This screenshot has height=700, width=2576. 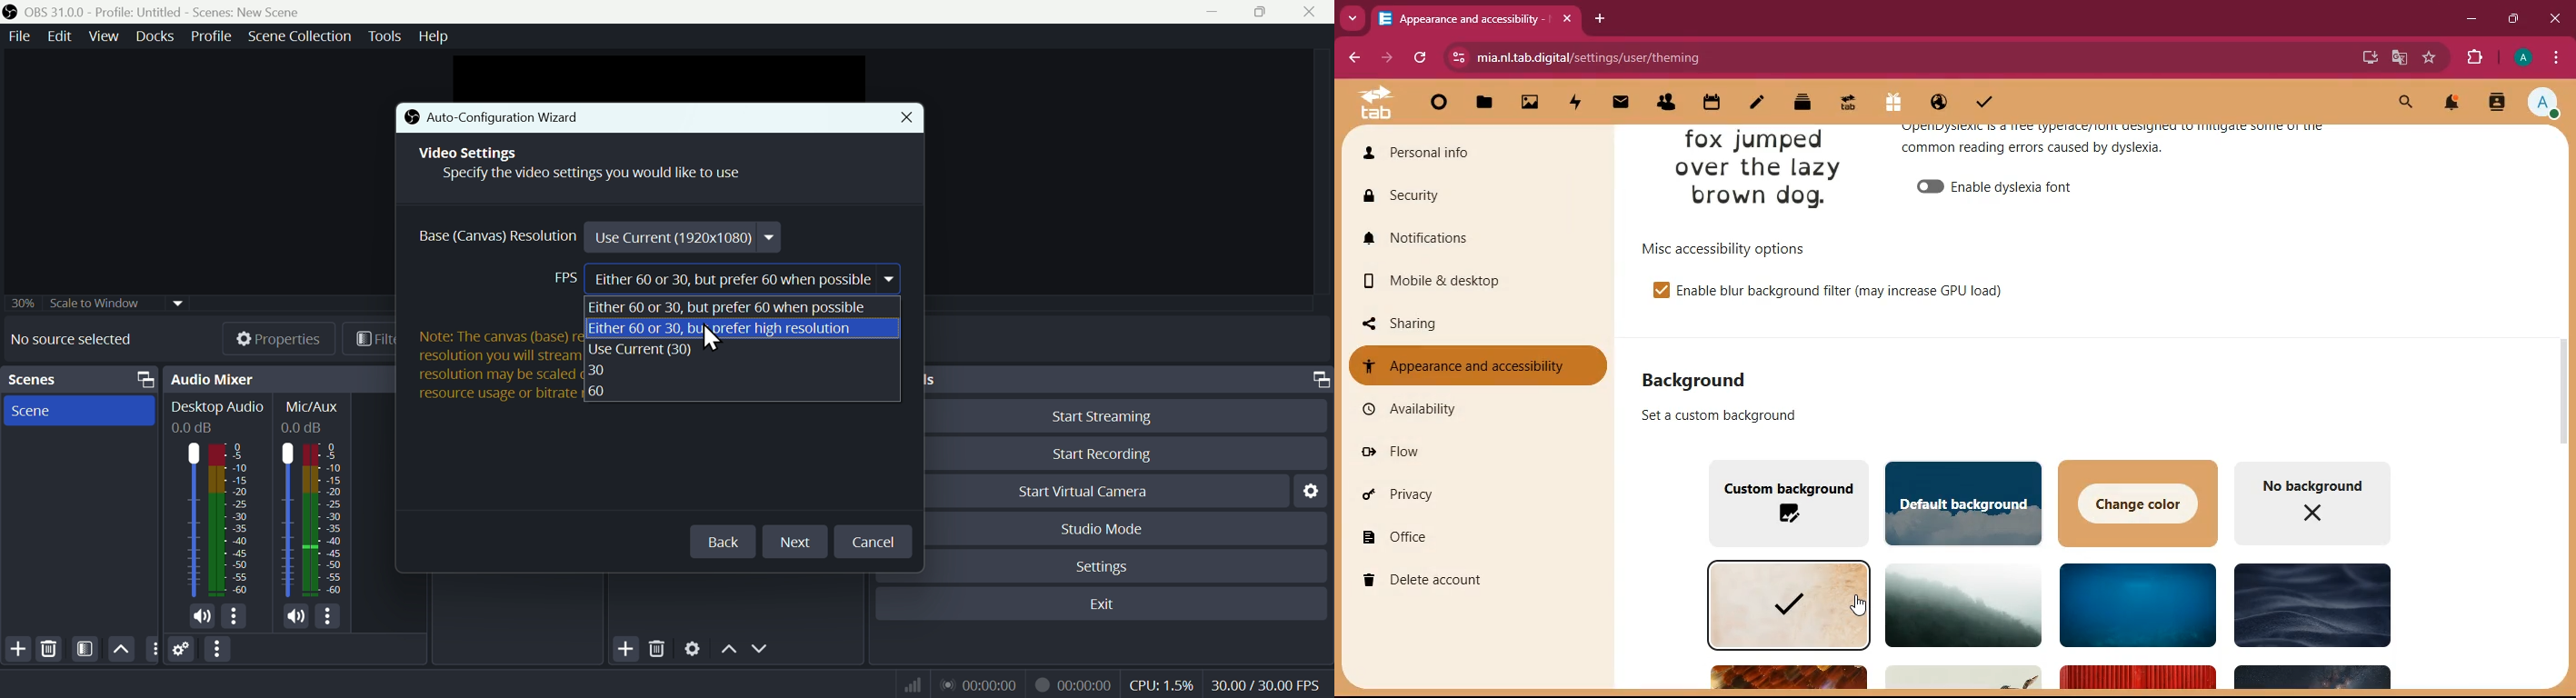 What do you see at coordinates (11, 13) in the screenshot?
I see `icon` at bounding box center [11, 13].